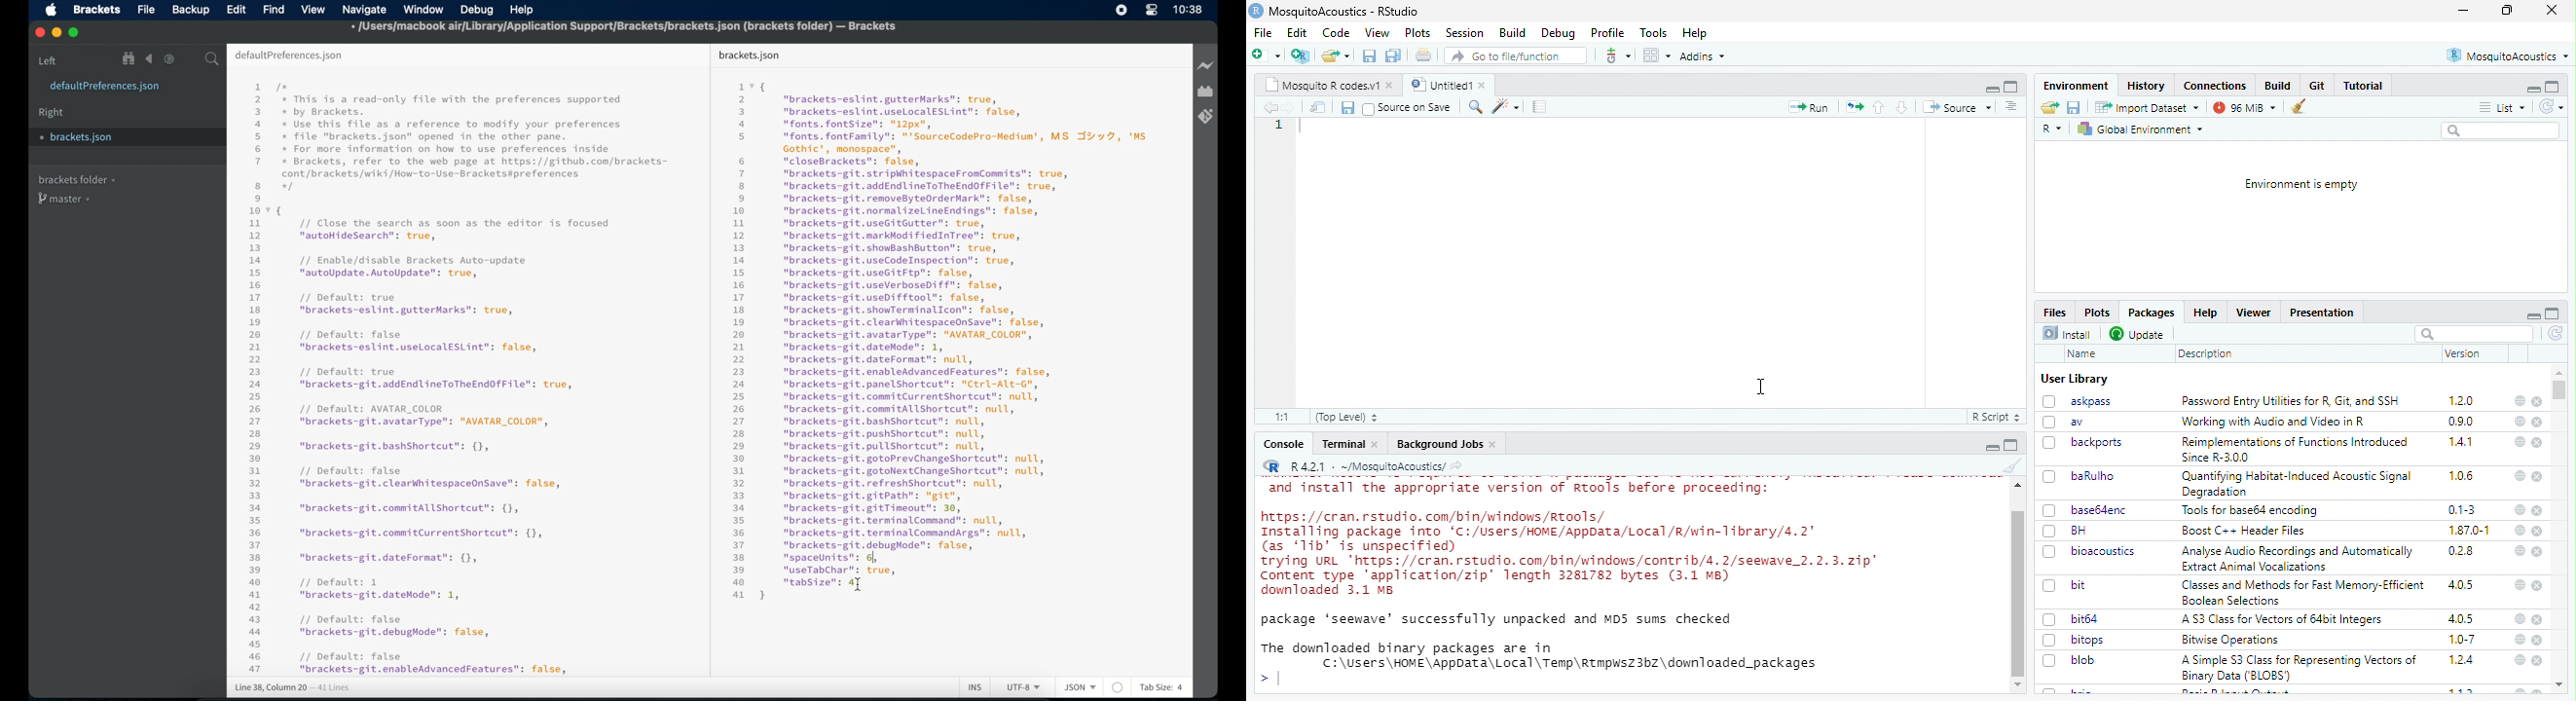  Describe the element at coordinates (2012, 464) in the screenshot. I see `clean` at that location.